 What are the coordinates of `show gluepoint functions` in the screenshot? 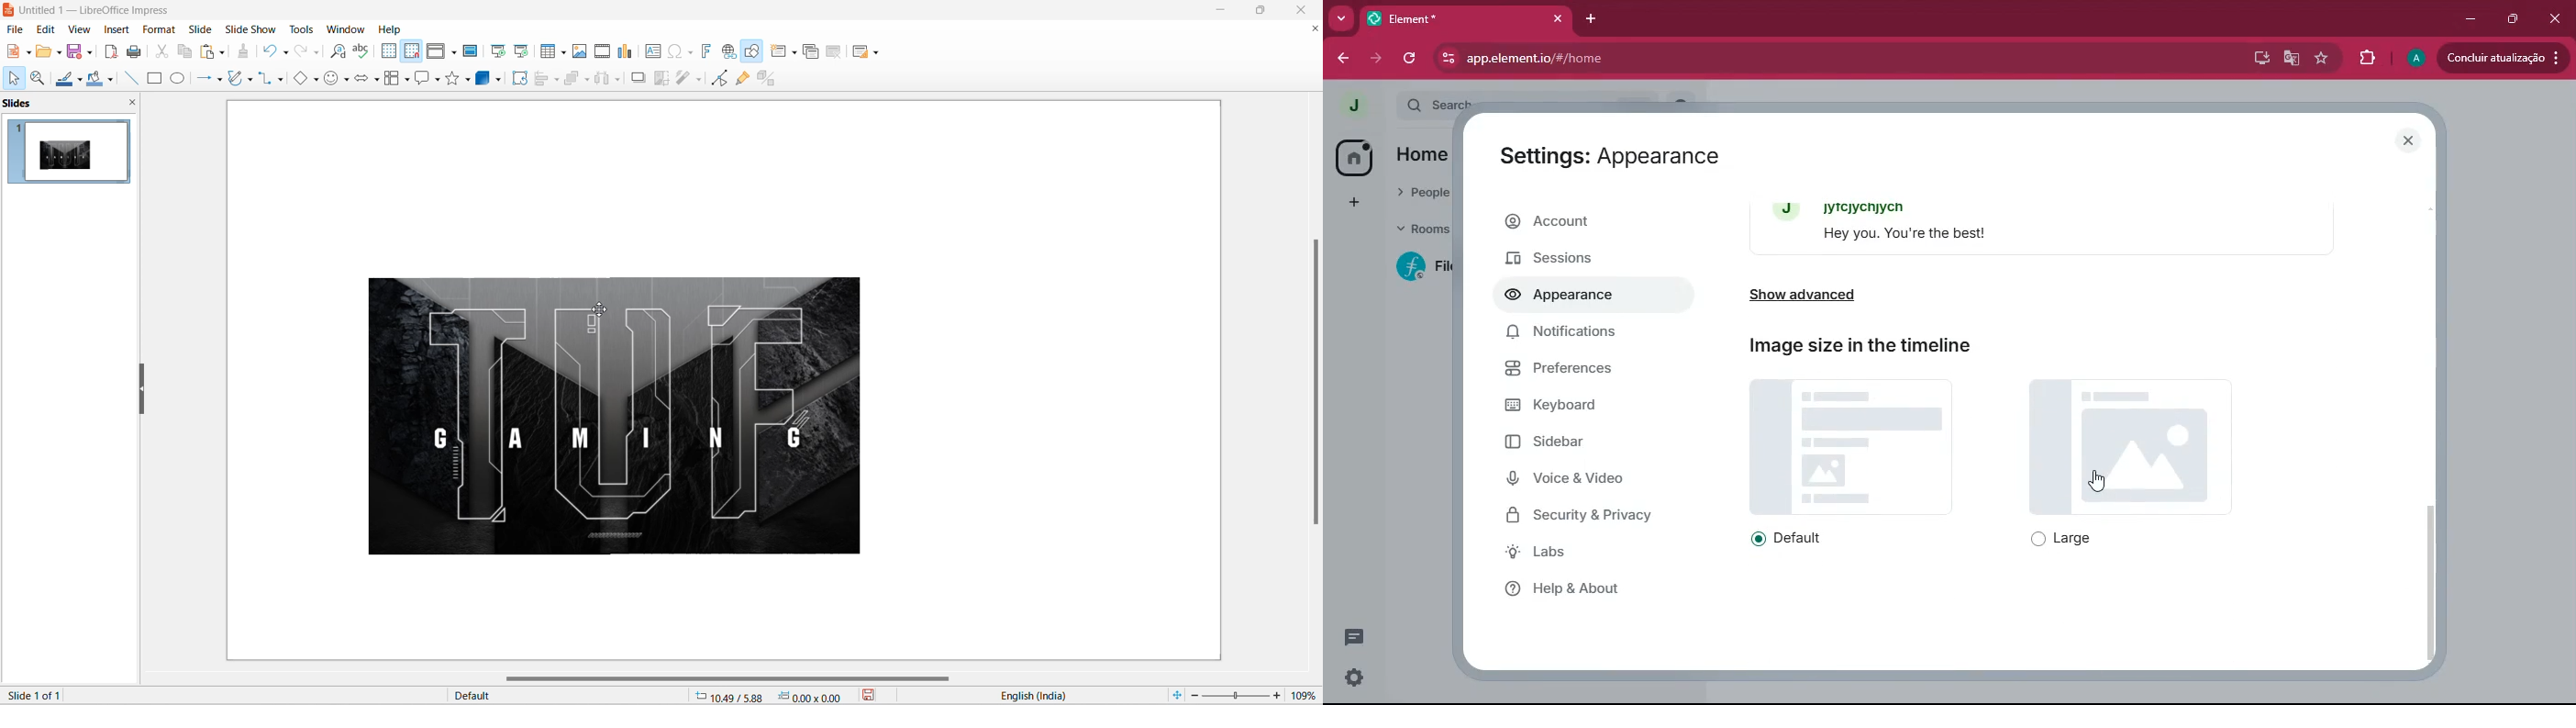 It's located at (742, 78).